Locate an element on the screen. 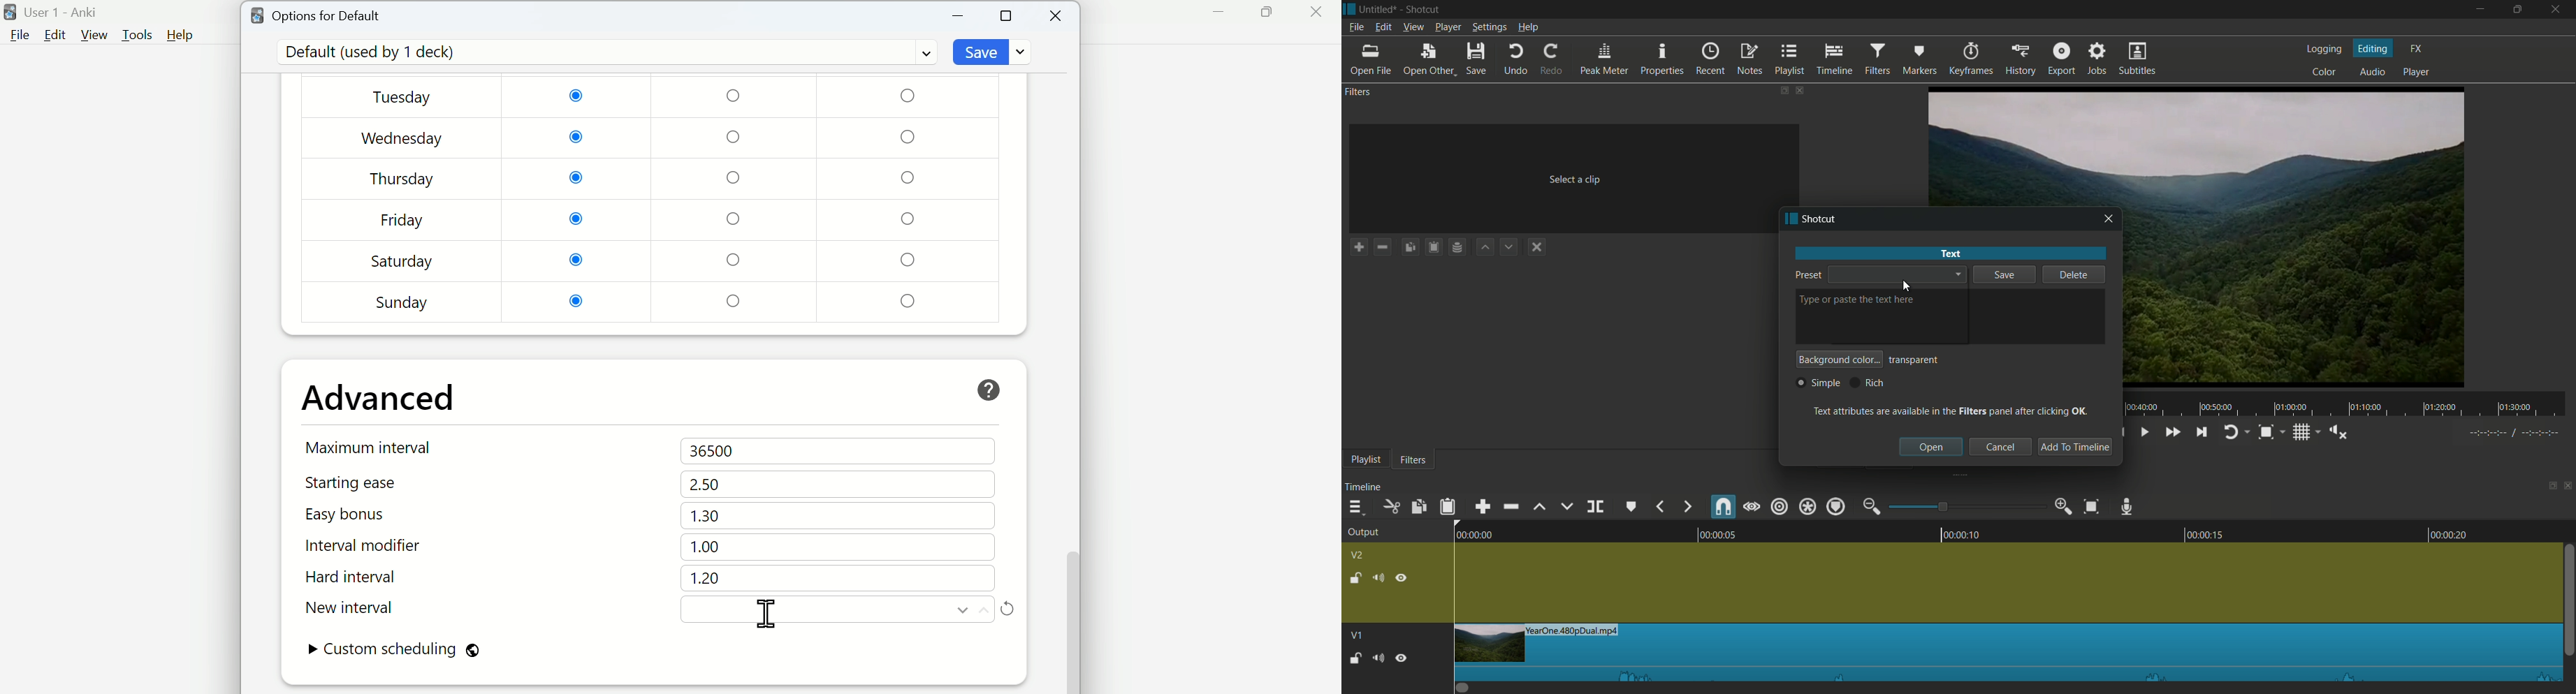 Image resolution: width=2576 pixels, height=700 pixels. keyframes is located at coordinates (1969, 59).